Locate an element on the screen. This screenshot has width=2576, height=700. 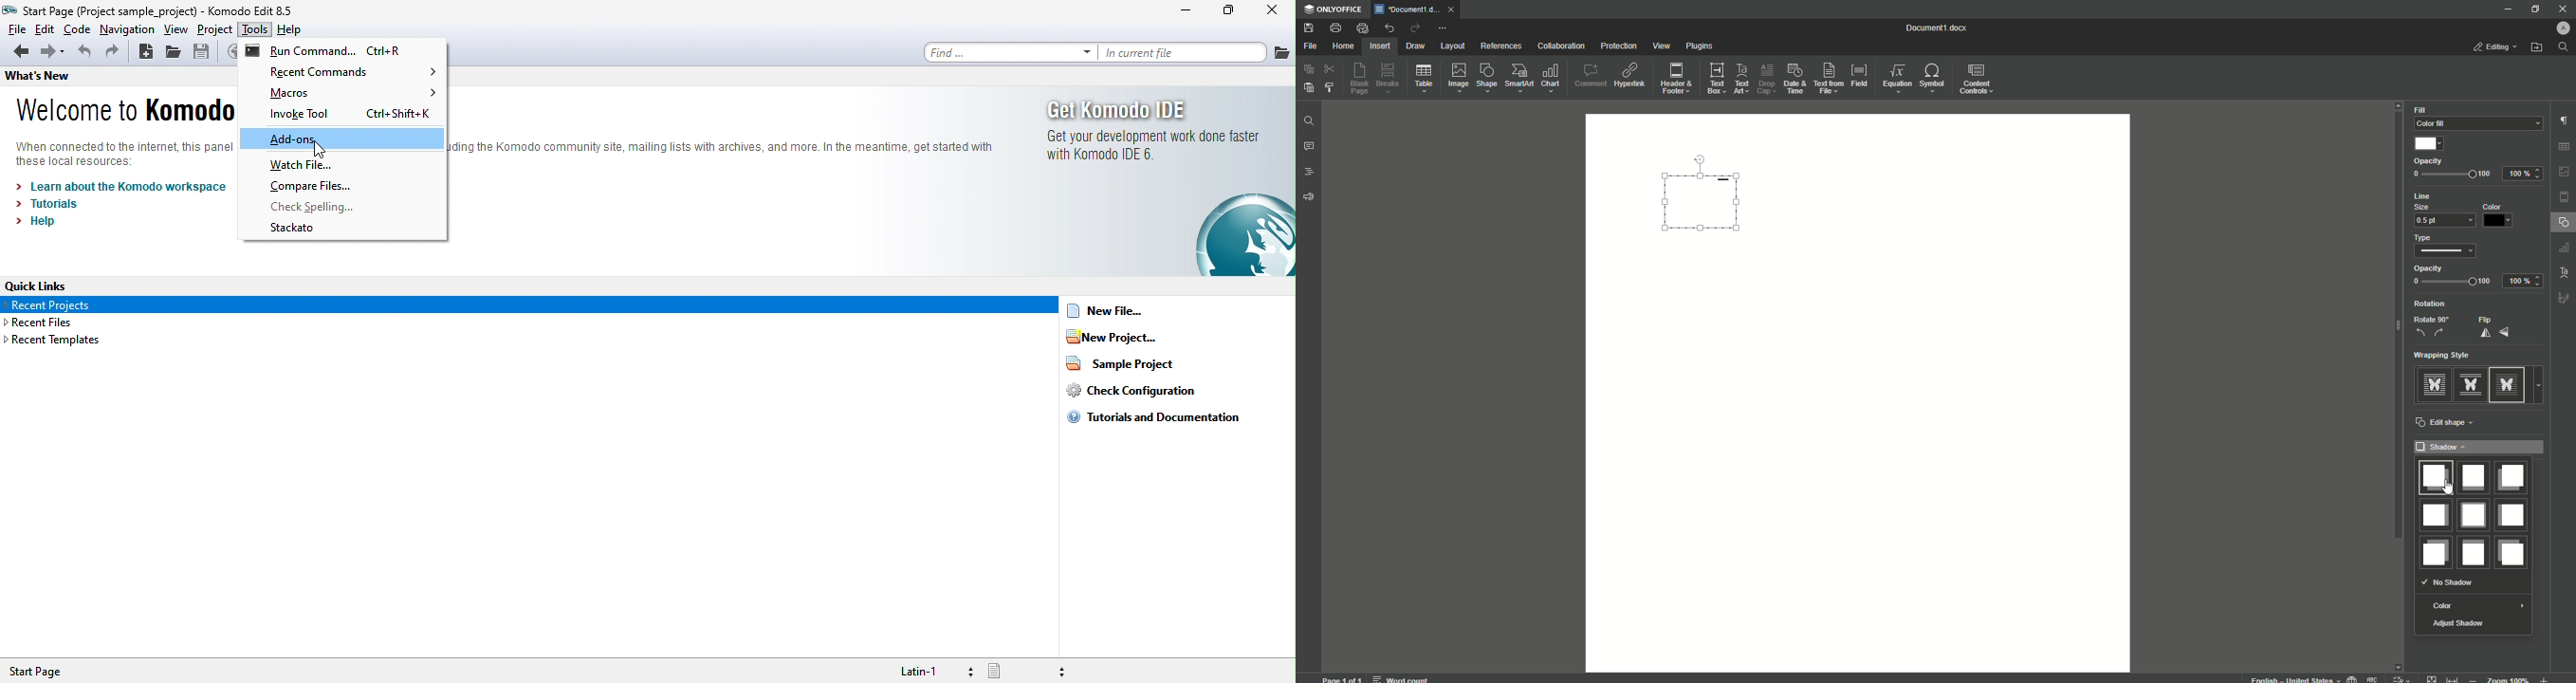
start page is located at coordinates (45, 672).